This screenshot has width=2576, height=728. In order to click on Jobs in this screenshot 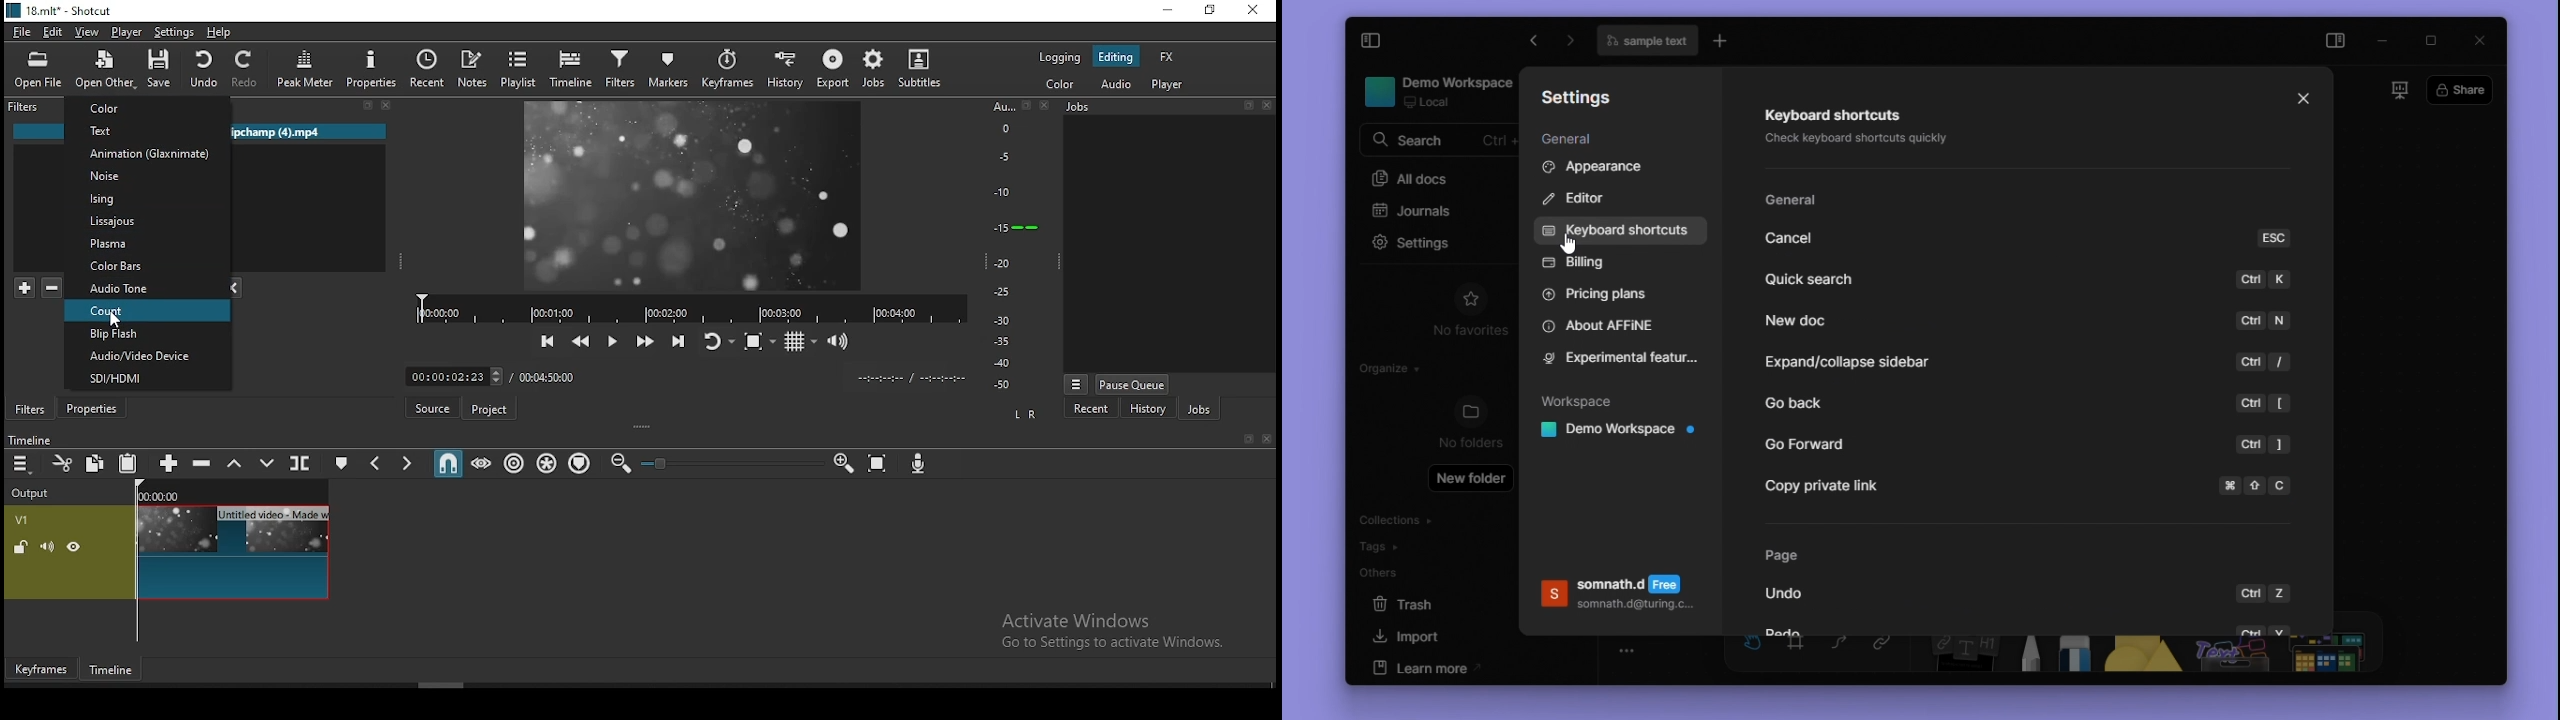, I will do `click(1165, 108)`.